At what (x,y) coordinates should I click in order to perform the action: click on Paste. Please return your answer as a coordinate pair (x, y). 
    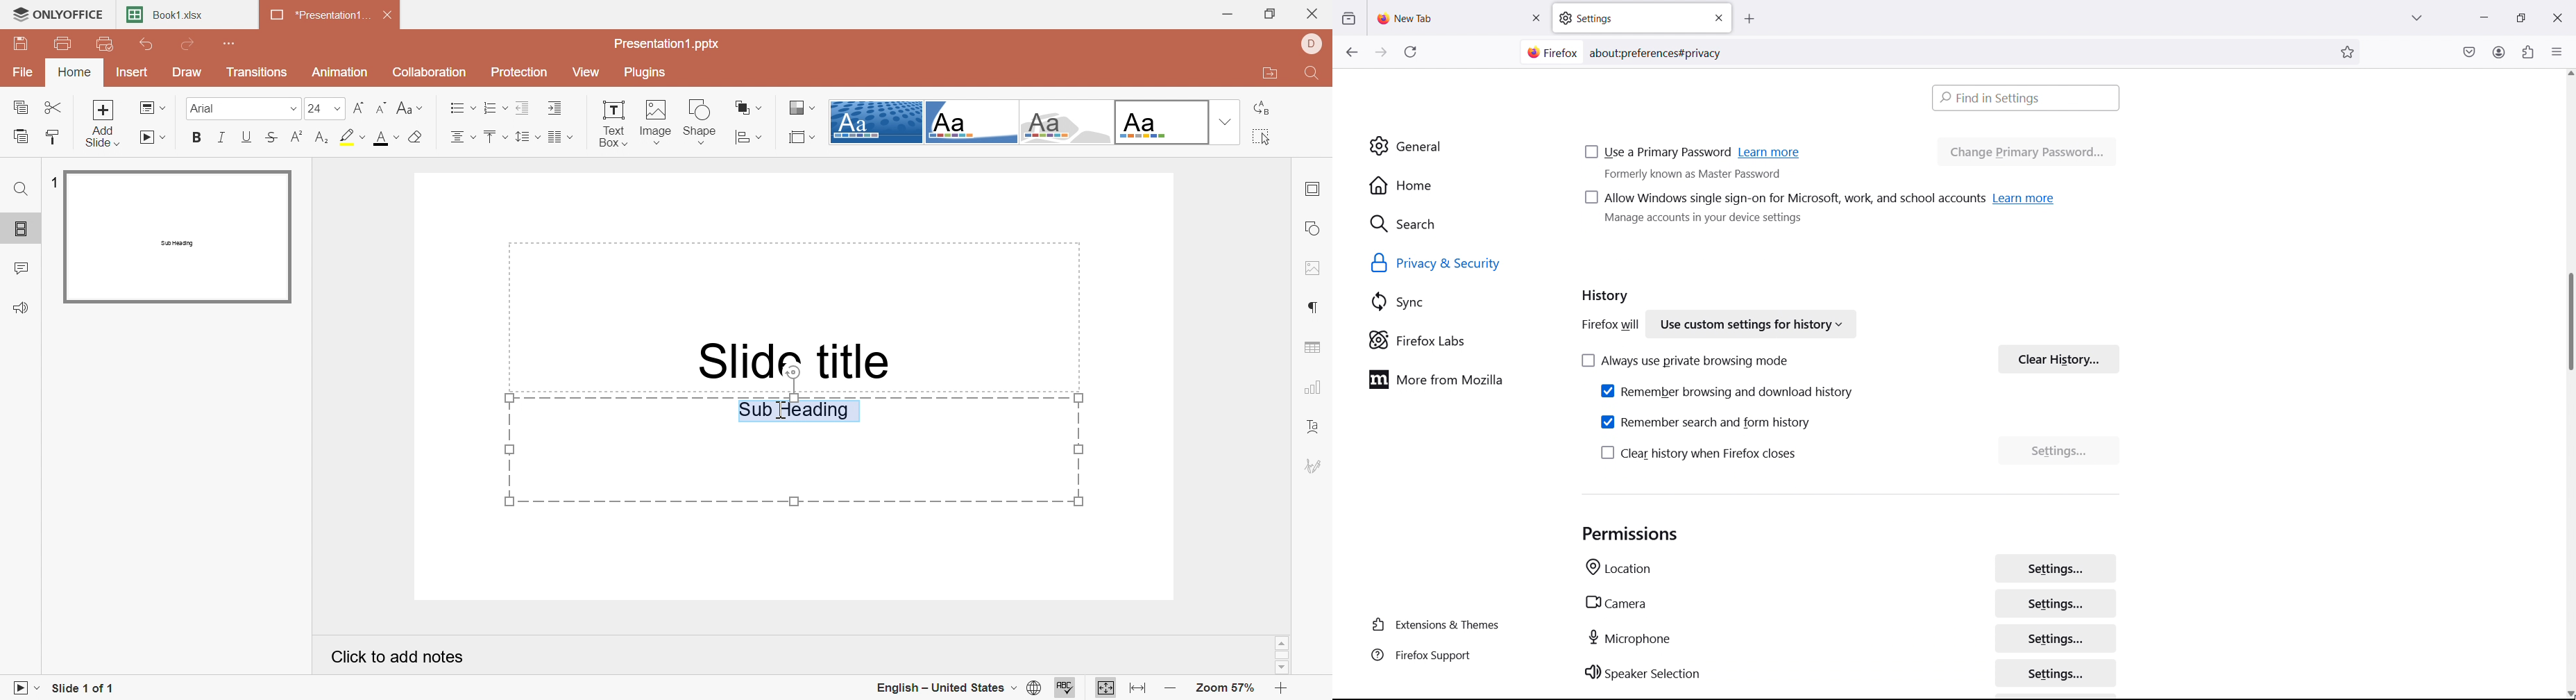
    Looking at the image, I should click on (24, 135).